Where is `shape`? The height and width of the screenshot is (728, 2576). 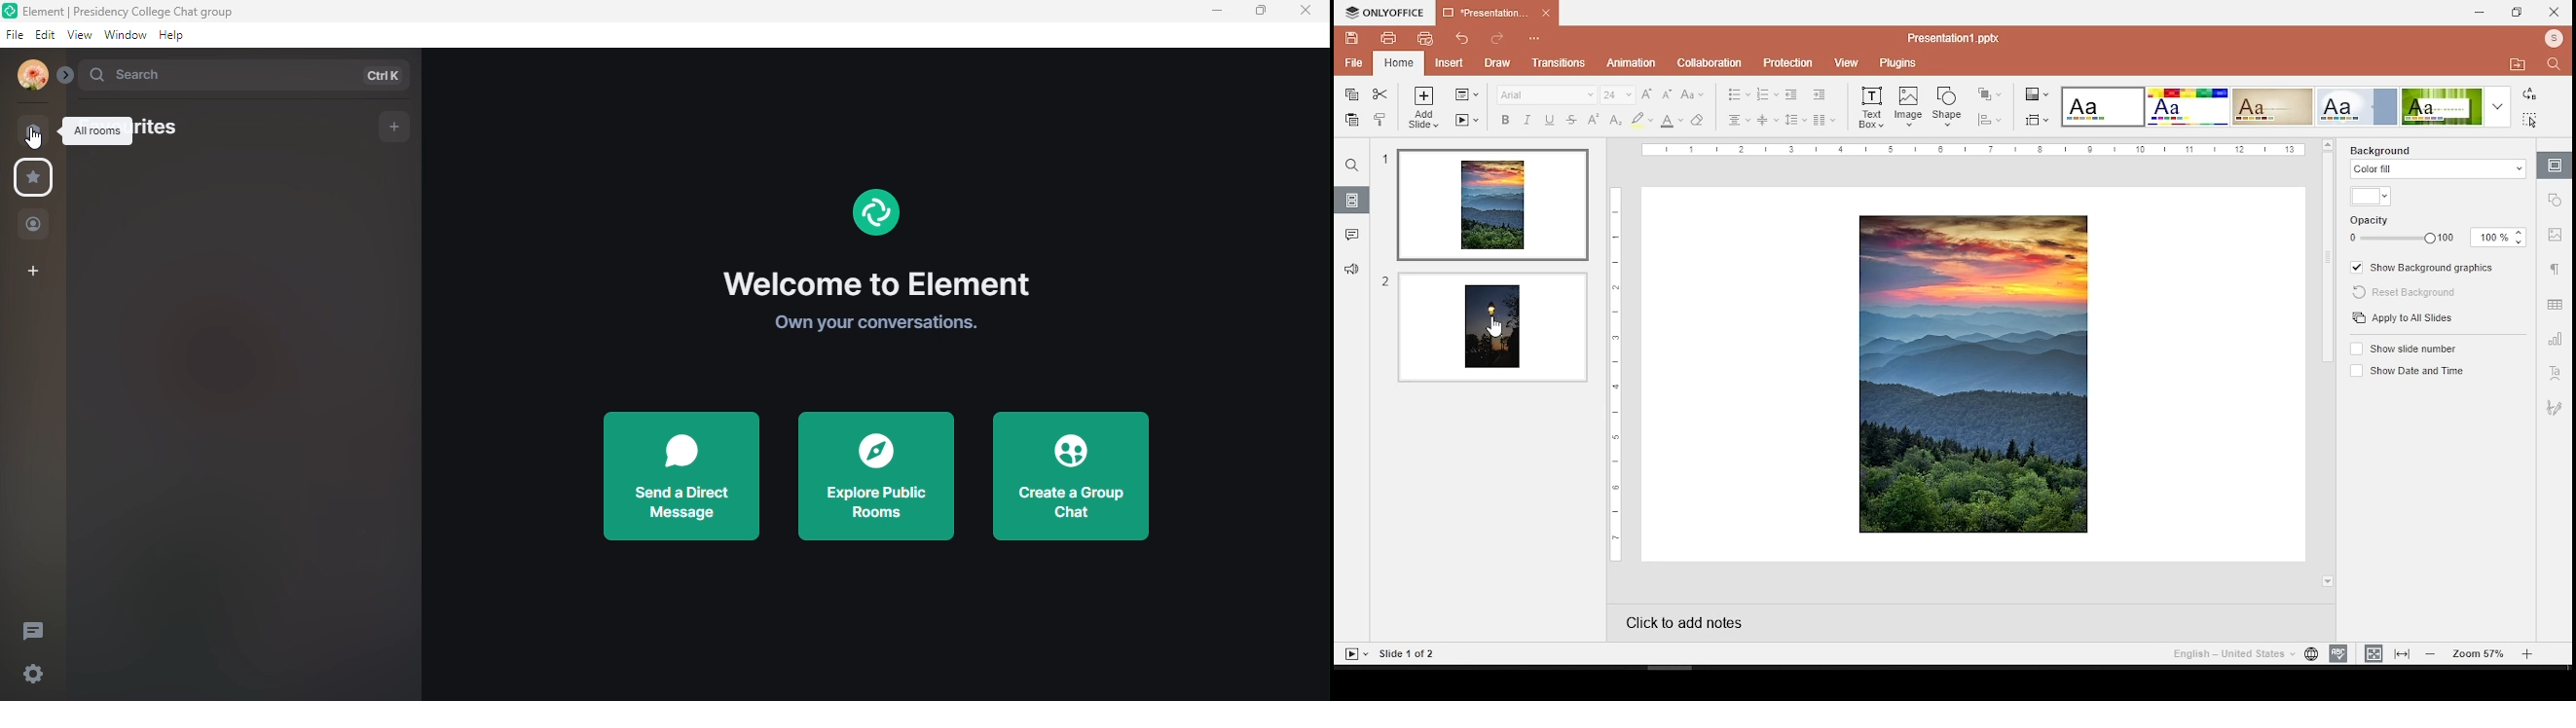
shape is located at coordinates (1947, 106).